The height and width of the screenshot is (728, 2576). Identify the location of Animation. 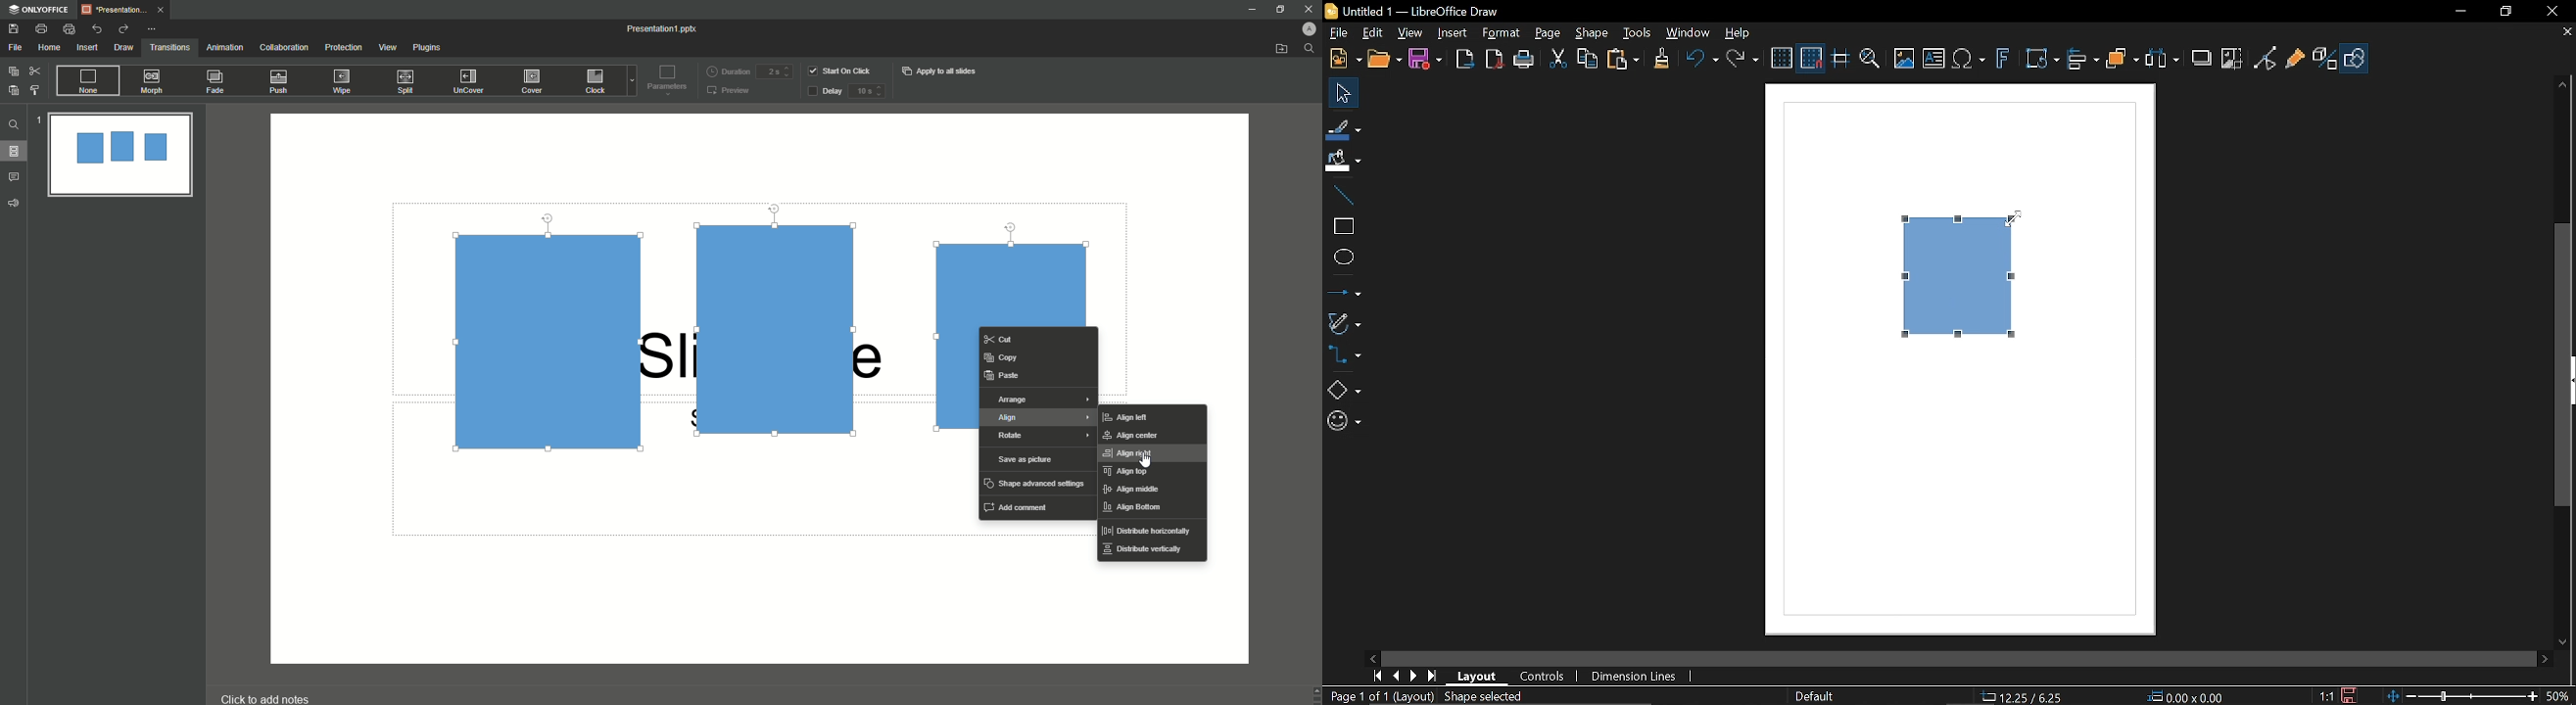
(224, 48).